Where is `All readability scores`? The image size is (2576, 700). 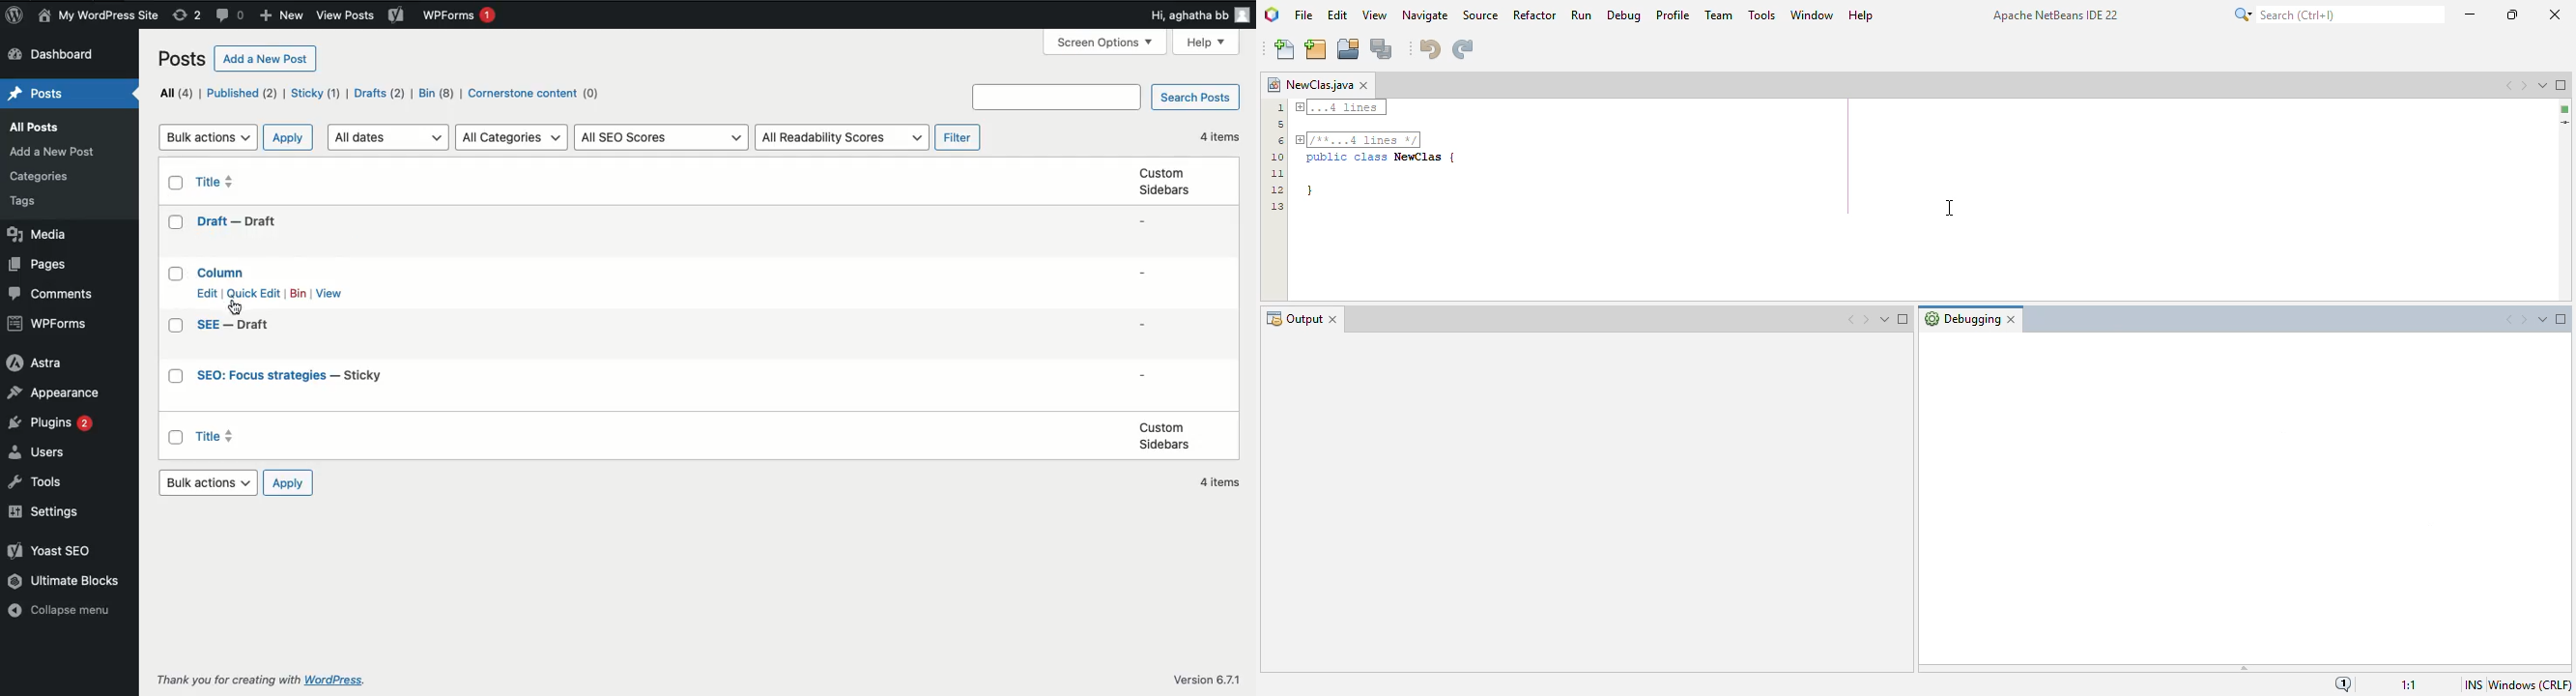
All readability scores is located at coordinates (842, 136).